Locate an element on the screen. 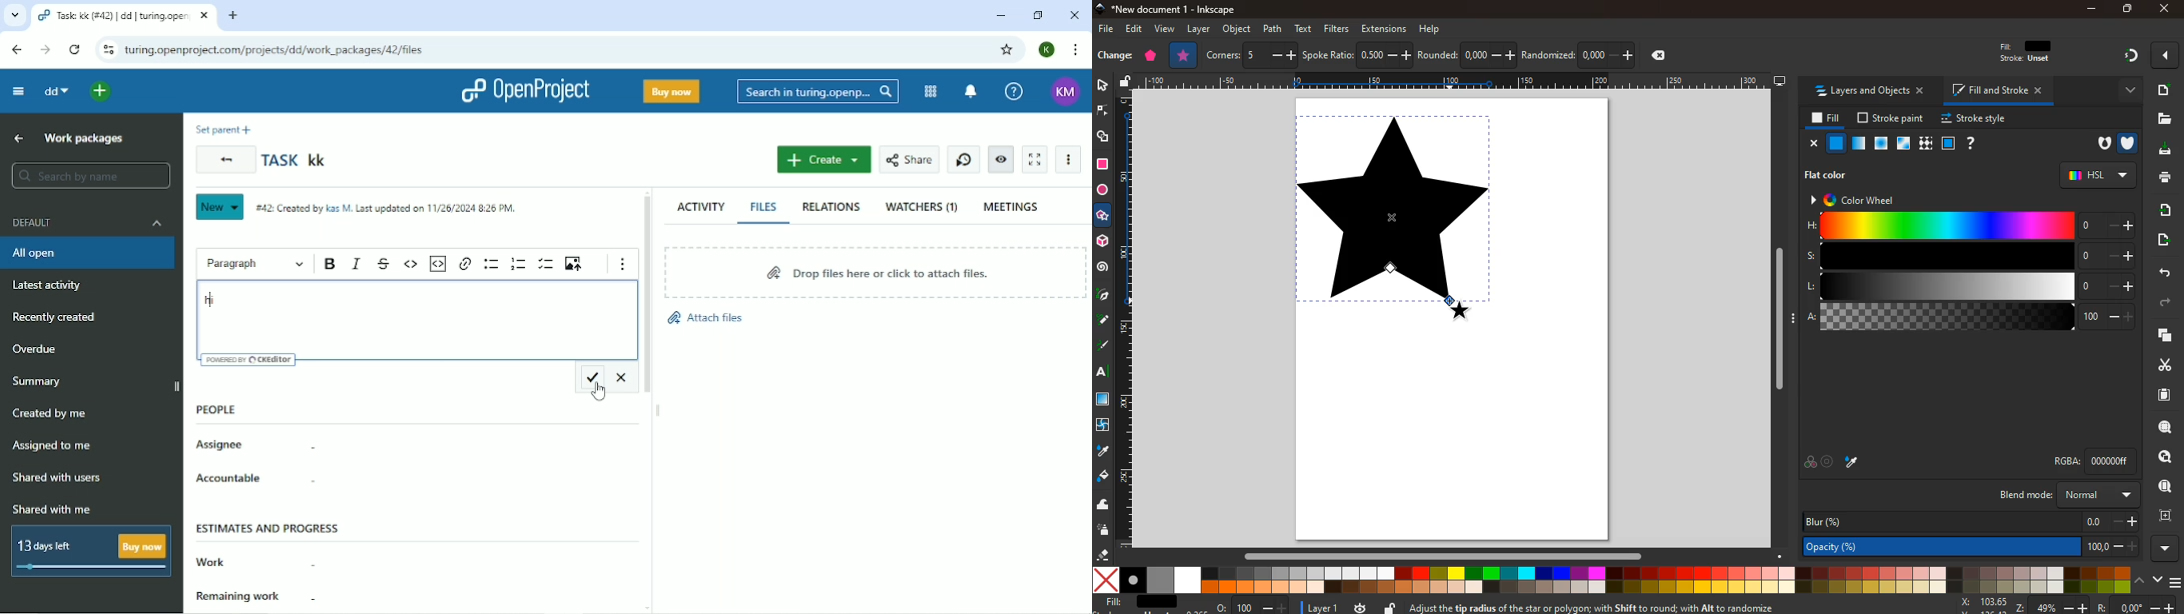  Bookmark this tab is located at coordinates (1007, 50).